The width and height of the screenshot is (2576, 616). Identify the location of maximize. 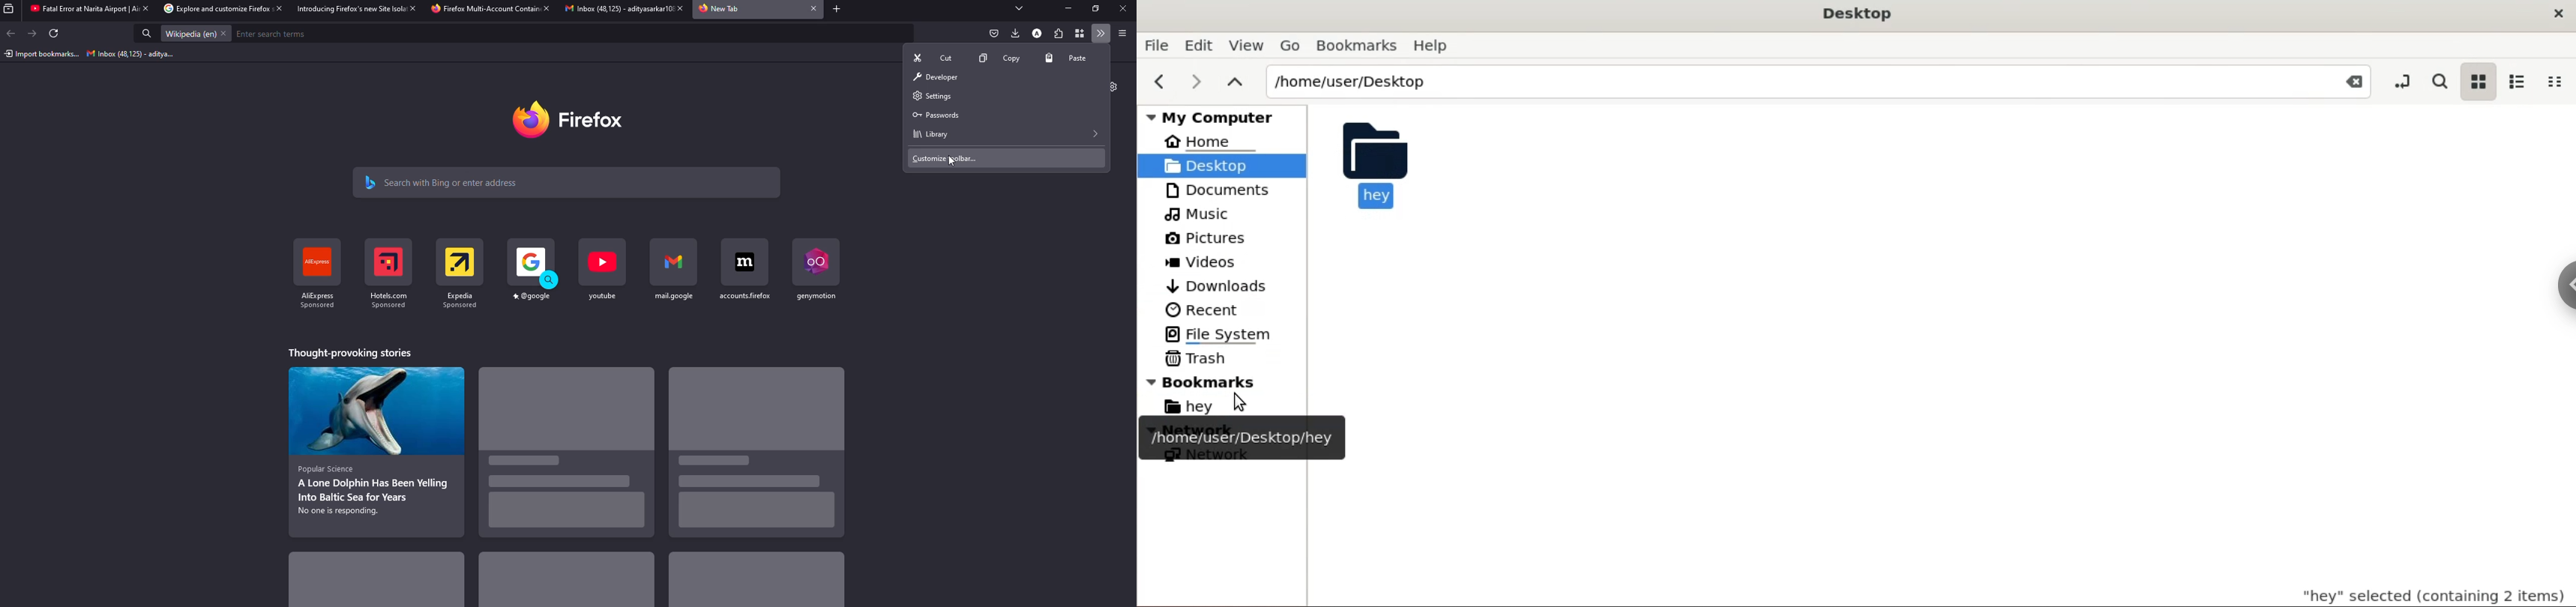
(1097, 9).